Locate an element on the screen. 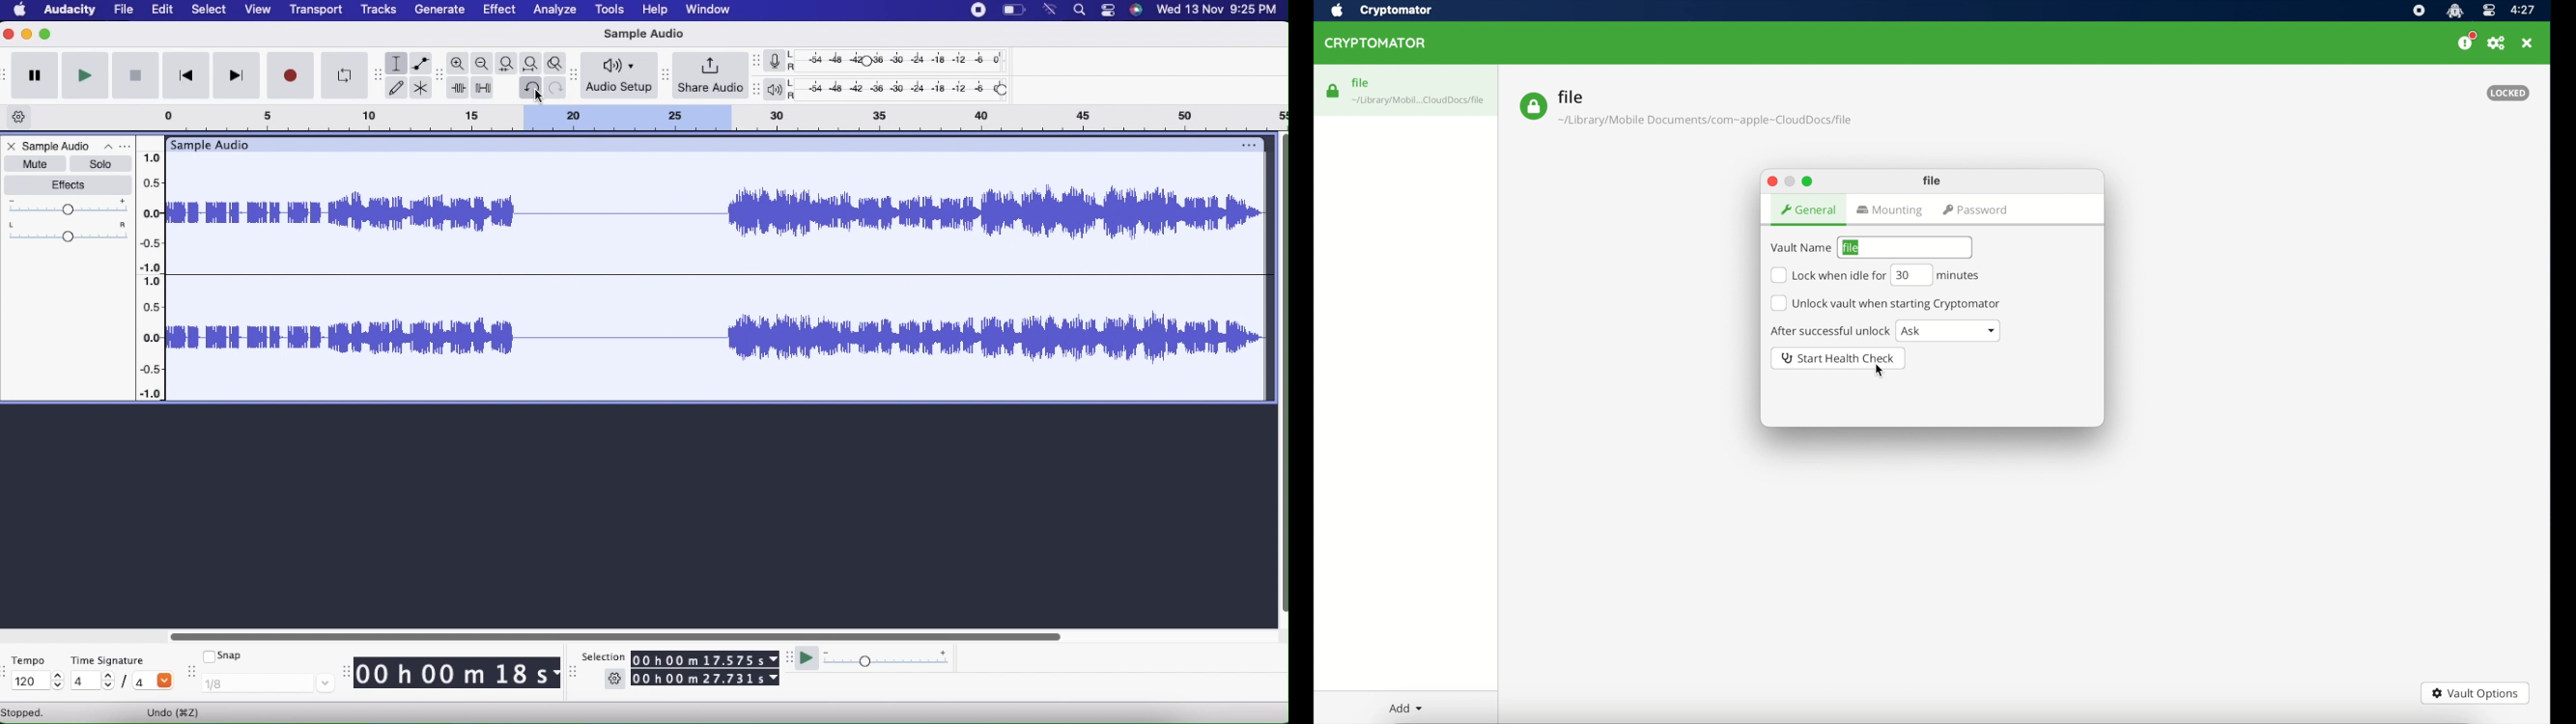  icon is located at coordinates (1136, 10).